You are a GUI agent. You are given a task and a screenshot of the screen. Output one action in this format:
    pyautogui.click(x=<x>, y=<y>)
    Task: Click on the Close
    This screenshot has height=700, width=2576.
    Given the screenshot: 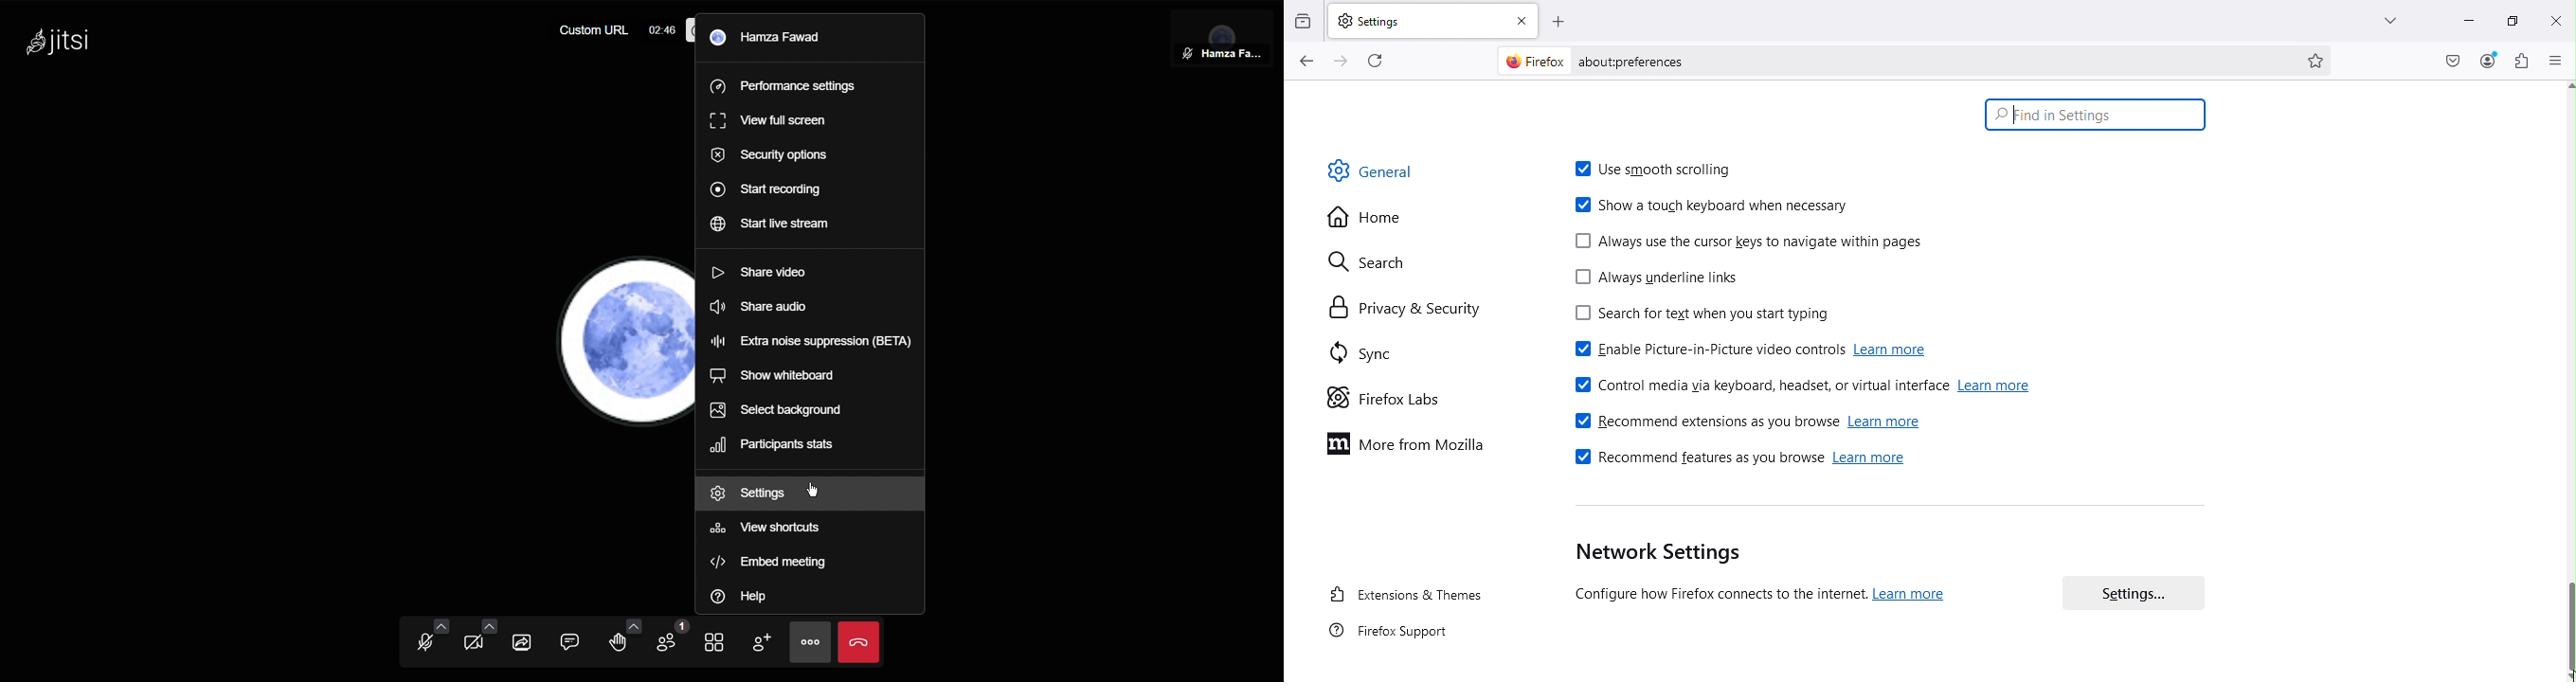 What is the action you would take?
    pyautogui.click(x=2555, y=20)
    